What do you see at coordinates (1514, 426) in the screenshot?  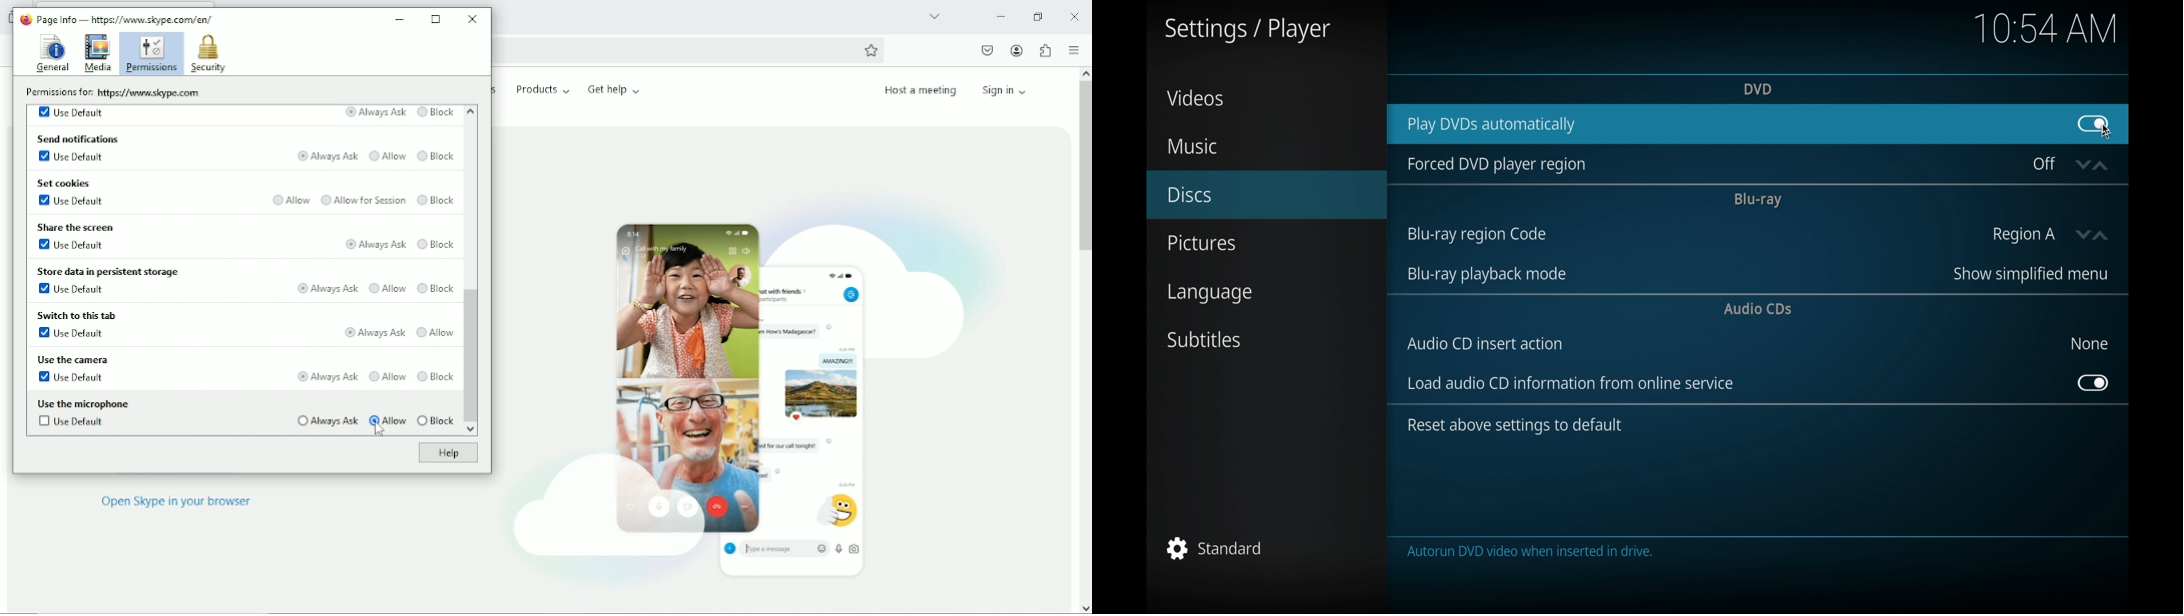 I see `info` at bounding box center [1514, 426].